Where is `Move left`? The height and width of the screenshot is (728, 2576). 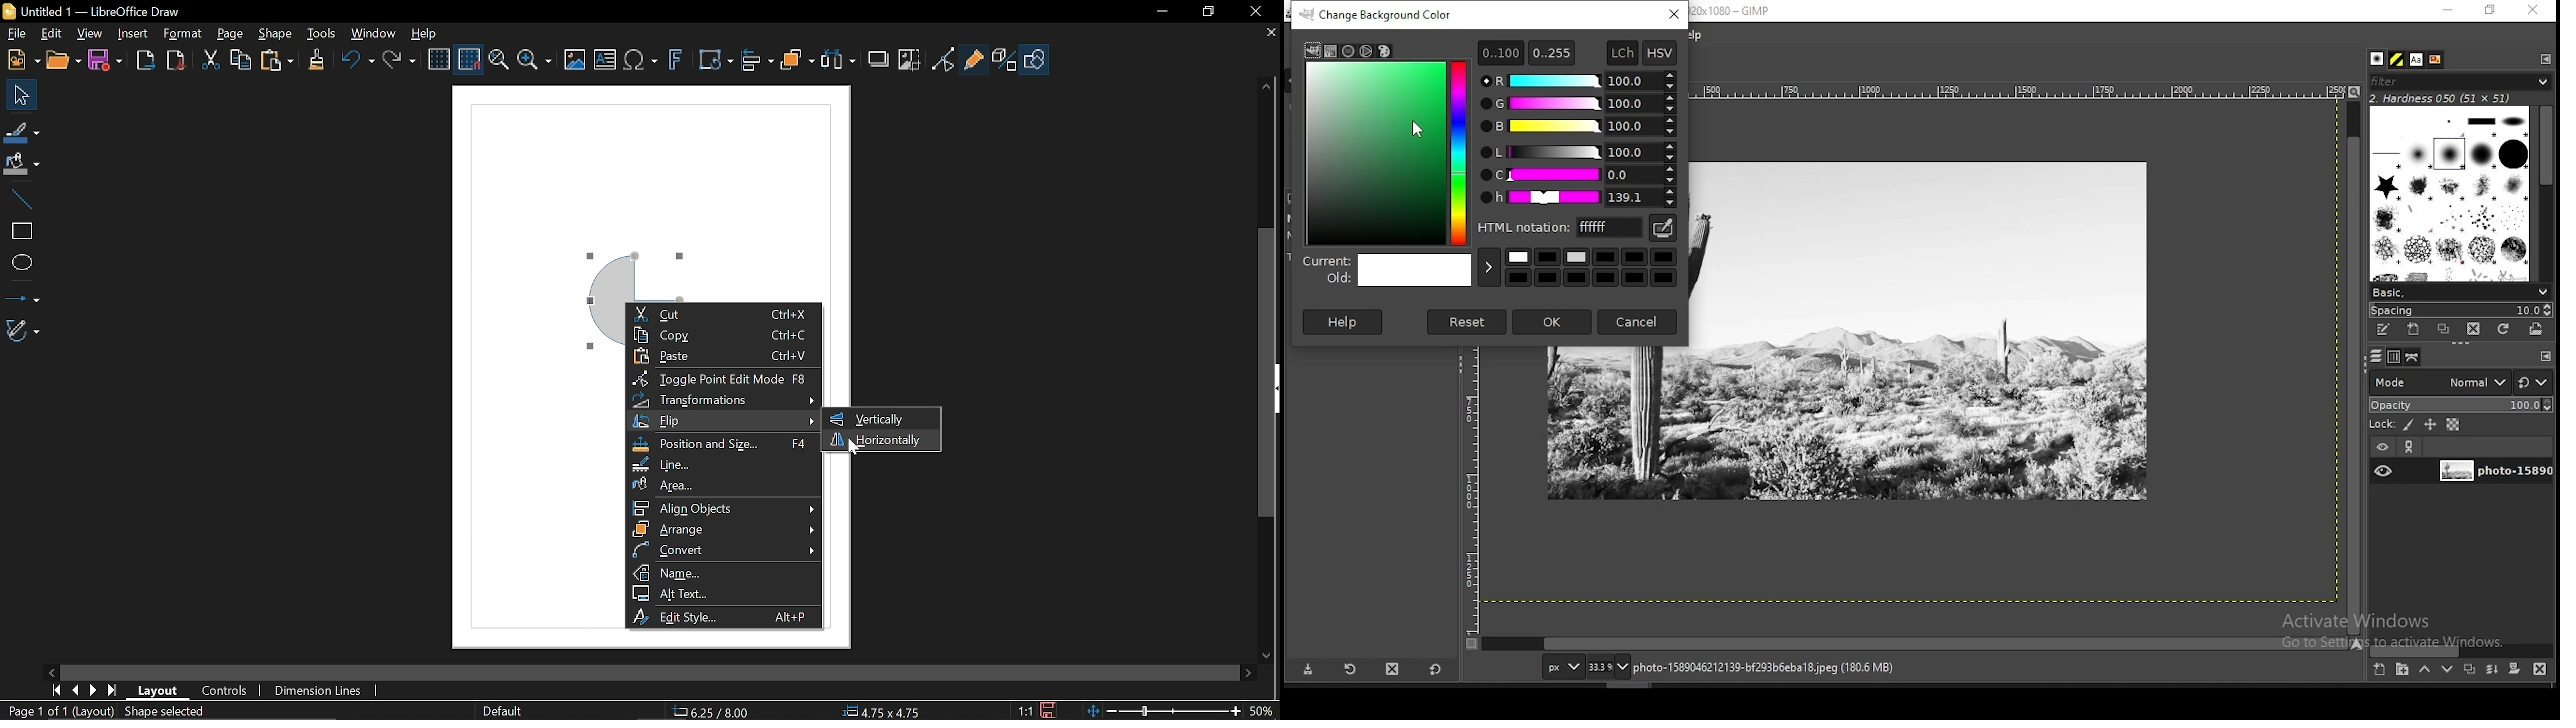
Move left is located at coordinates (51, 673).